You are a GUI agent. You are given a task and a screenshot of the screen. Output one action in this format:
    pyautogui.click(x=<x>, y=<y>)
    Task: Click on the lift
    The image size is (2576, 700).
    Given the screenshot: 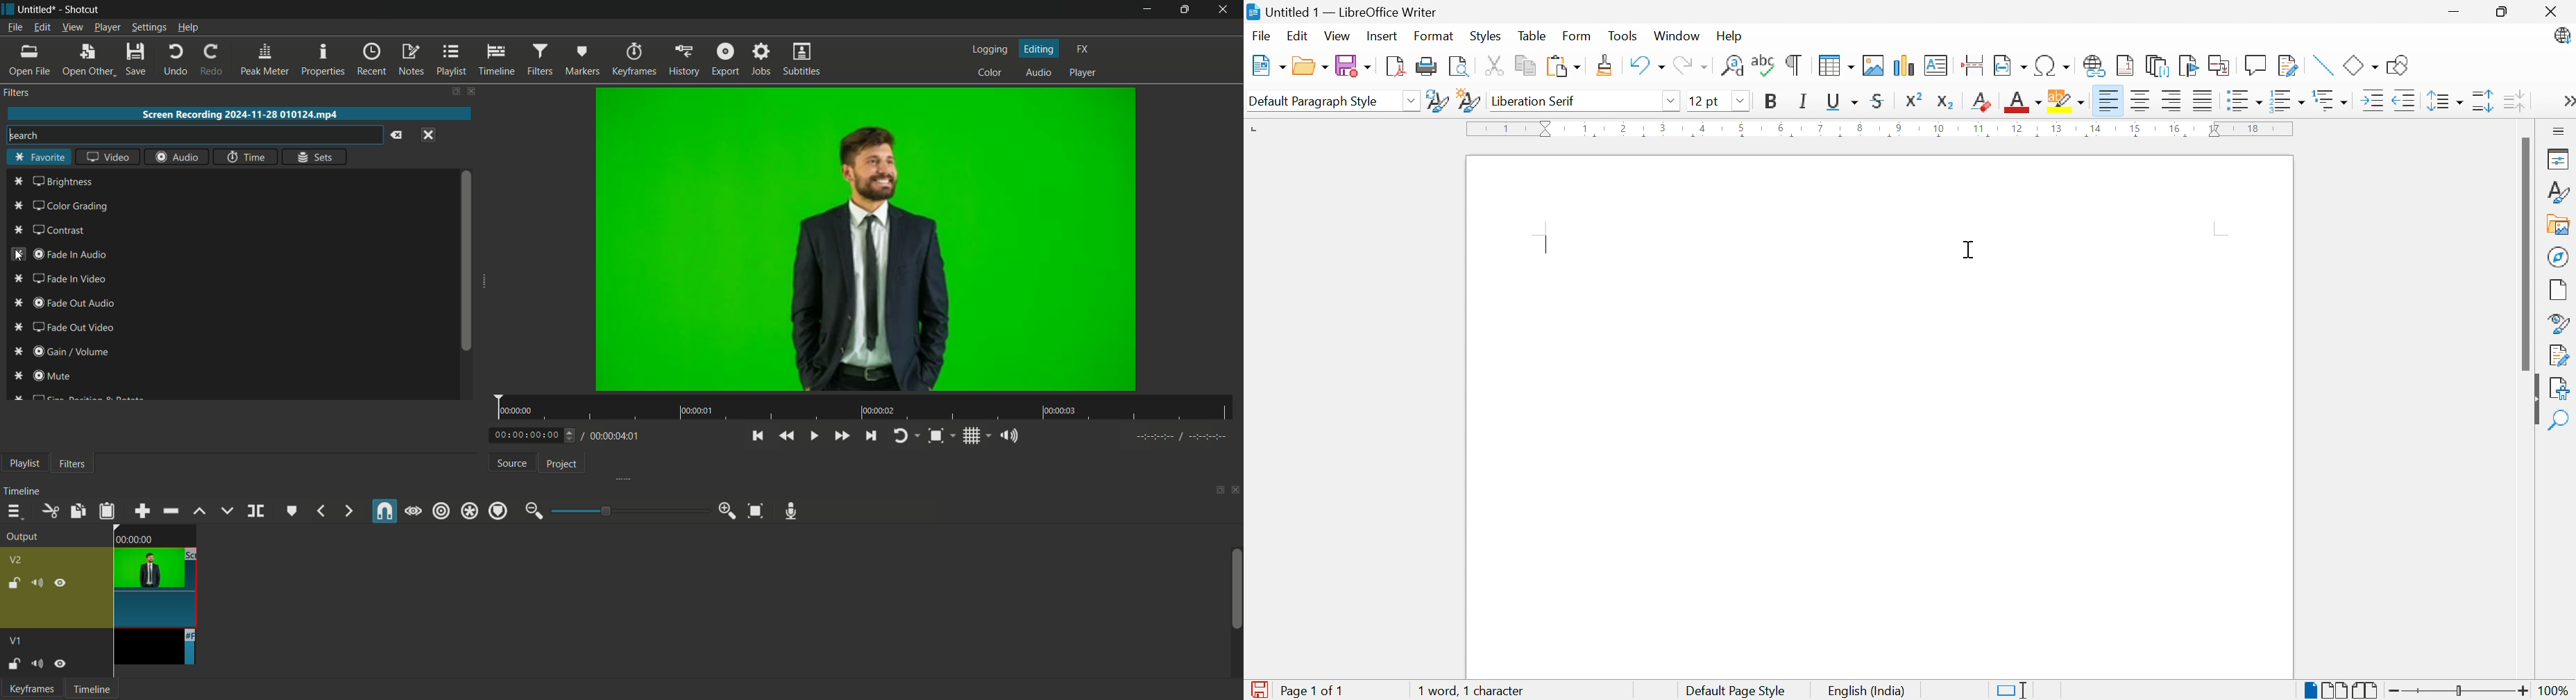 What is the action you would take?
    pyautogui.click(x=201, y=511)
    